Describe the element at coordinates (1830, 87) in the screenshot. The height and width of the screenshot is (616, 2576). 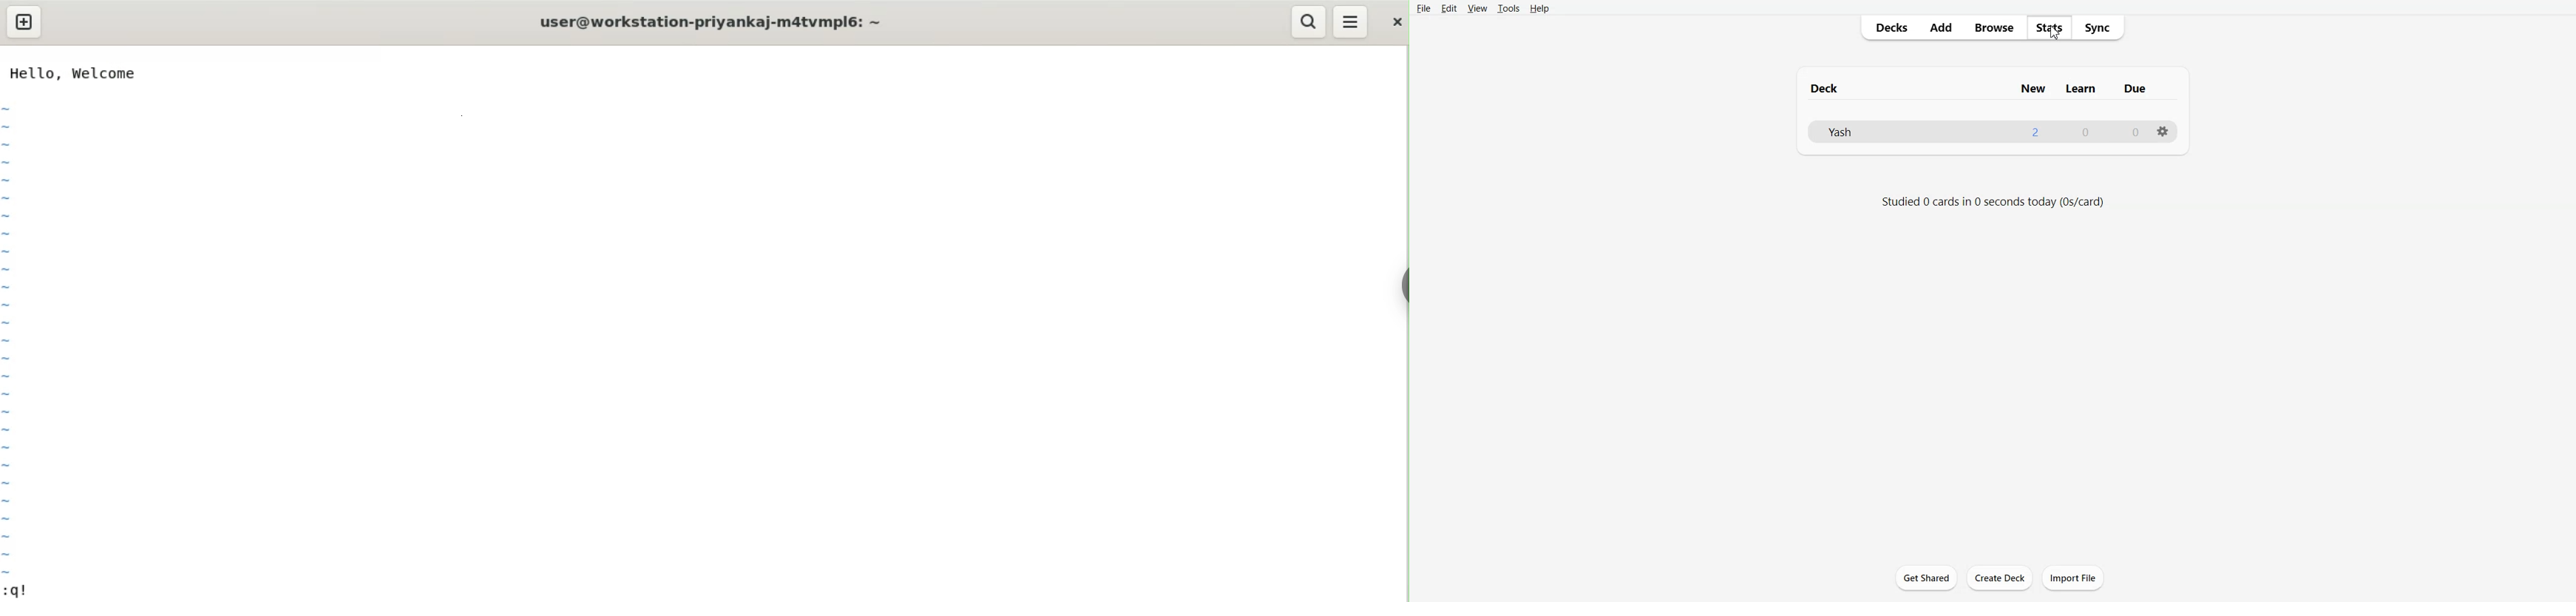
I see `deck` at that location.